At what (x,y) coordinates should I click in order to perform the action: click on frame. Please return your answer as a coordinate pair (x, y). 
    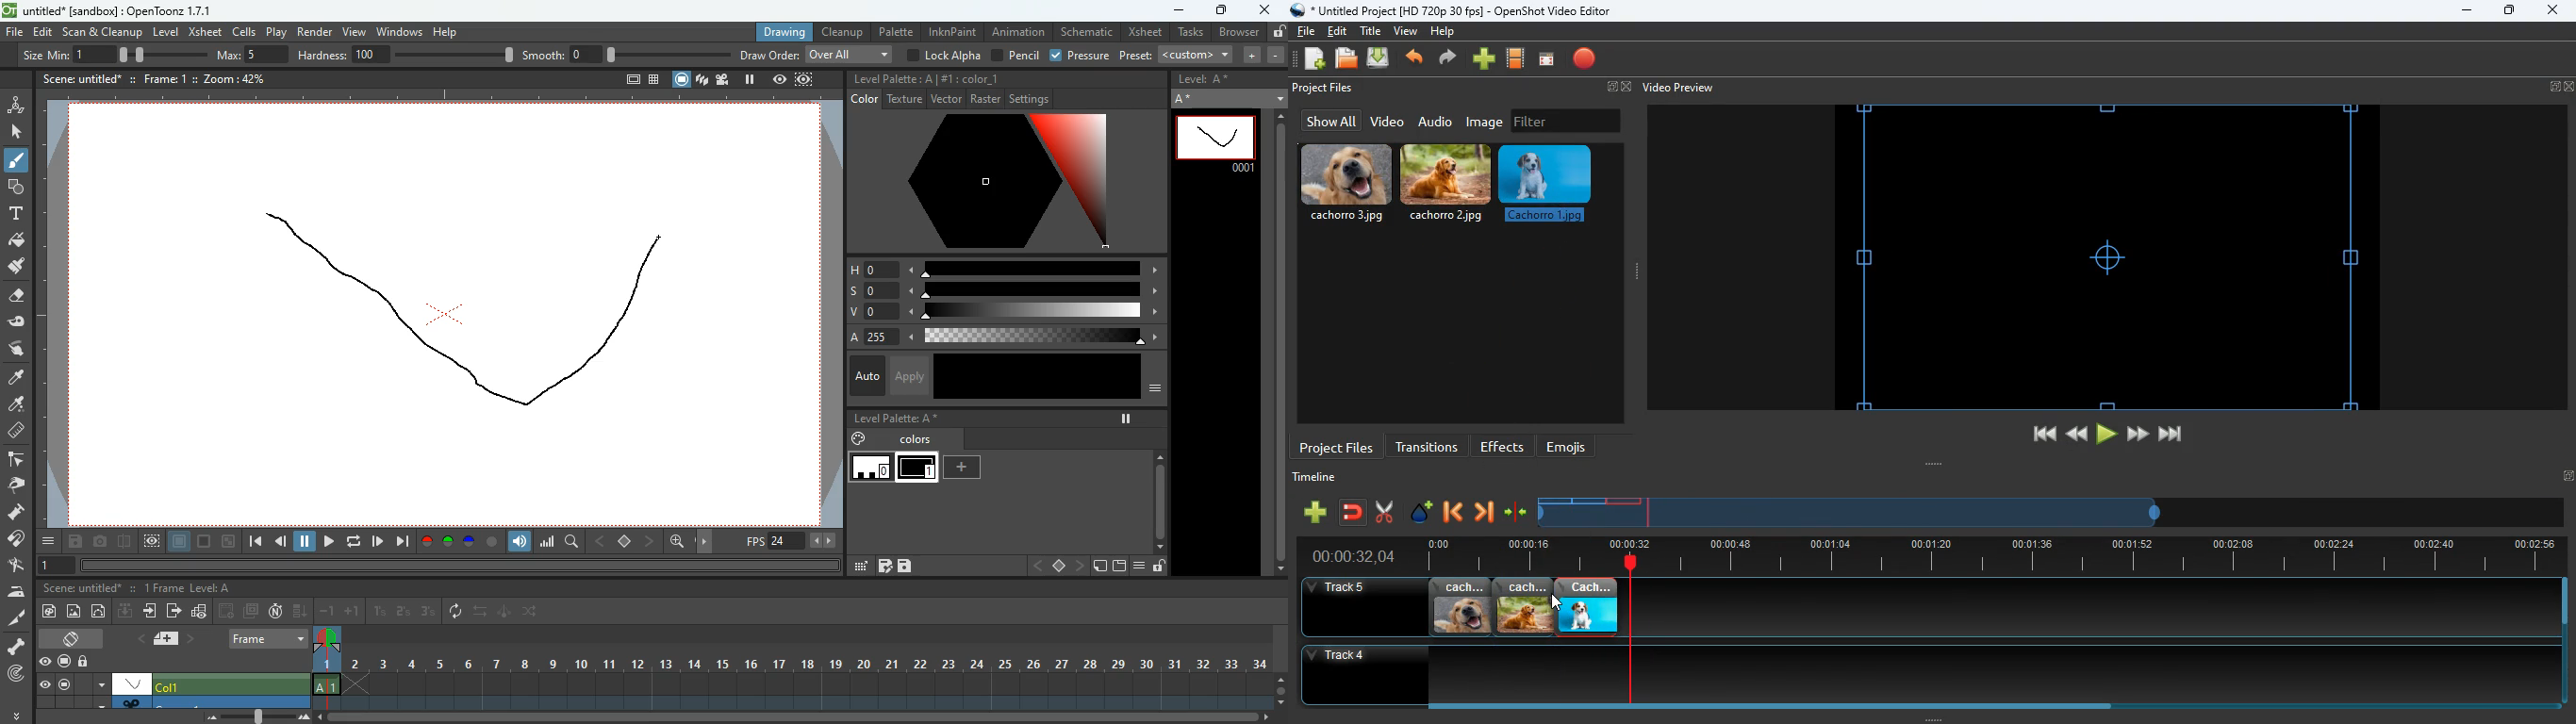
    Looking at the image, I should click on (270, 638).